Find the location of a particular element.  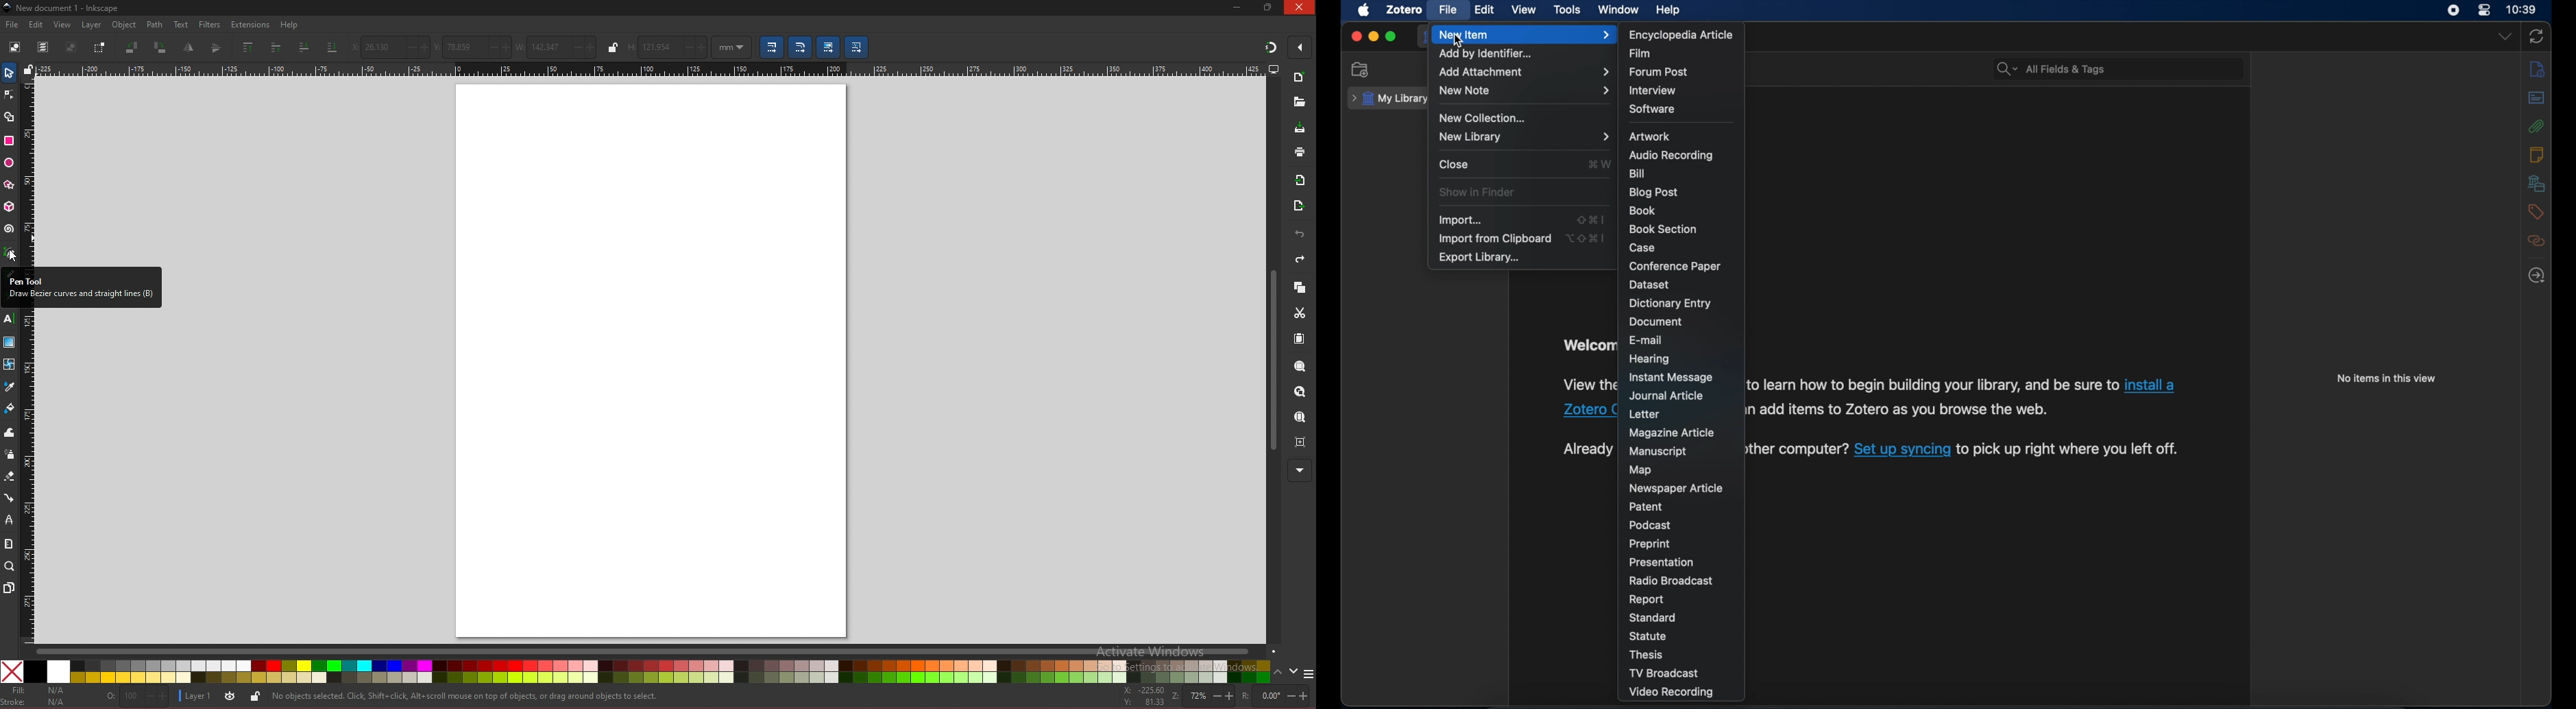

raise selection to top is located at coordinates (250, 47).